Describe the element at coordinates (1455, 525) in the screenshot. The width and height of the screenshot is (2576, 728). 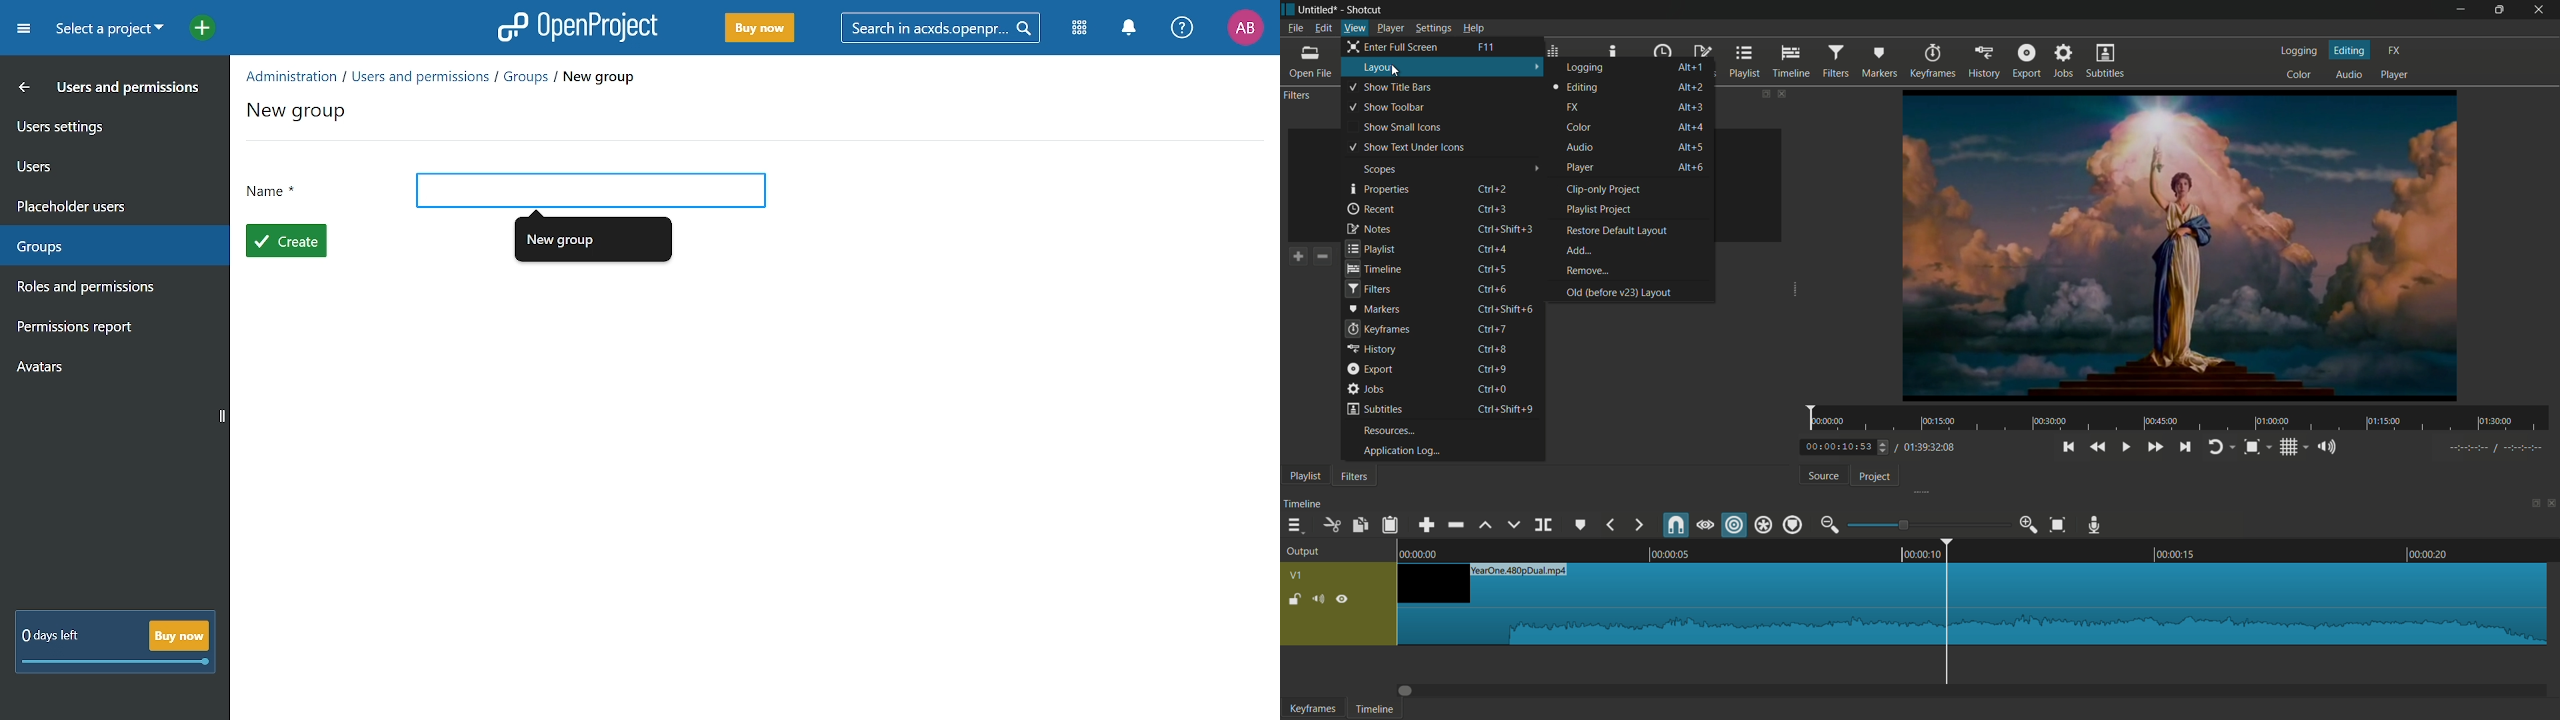
I see `ripple delete` at that location.